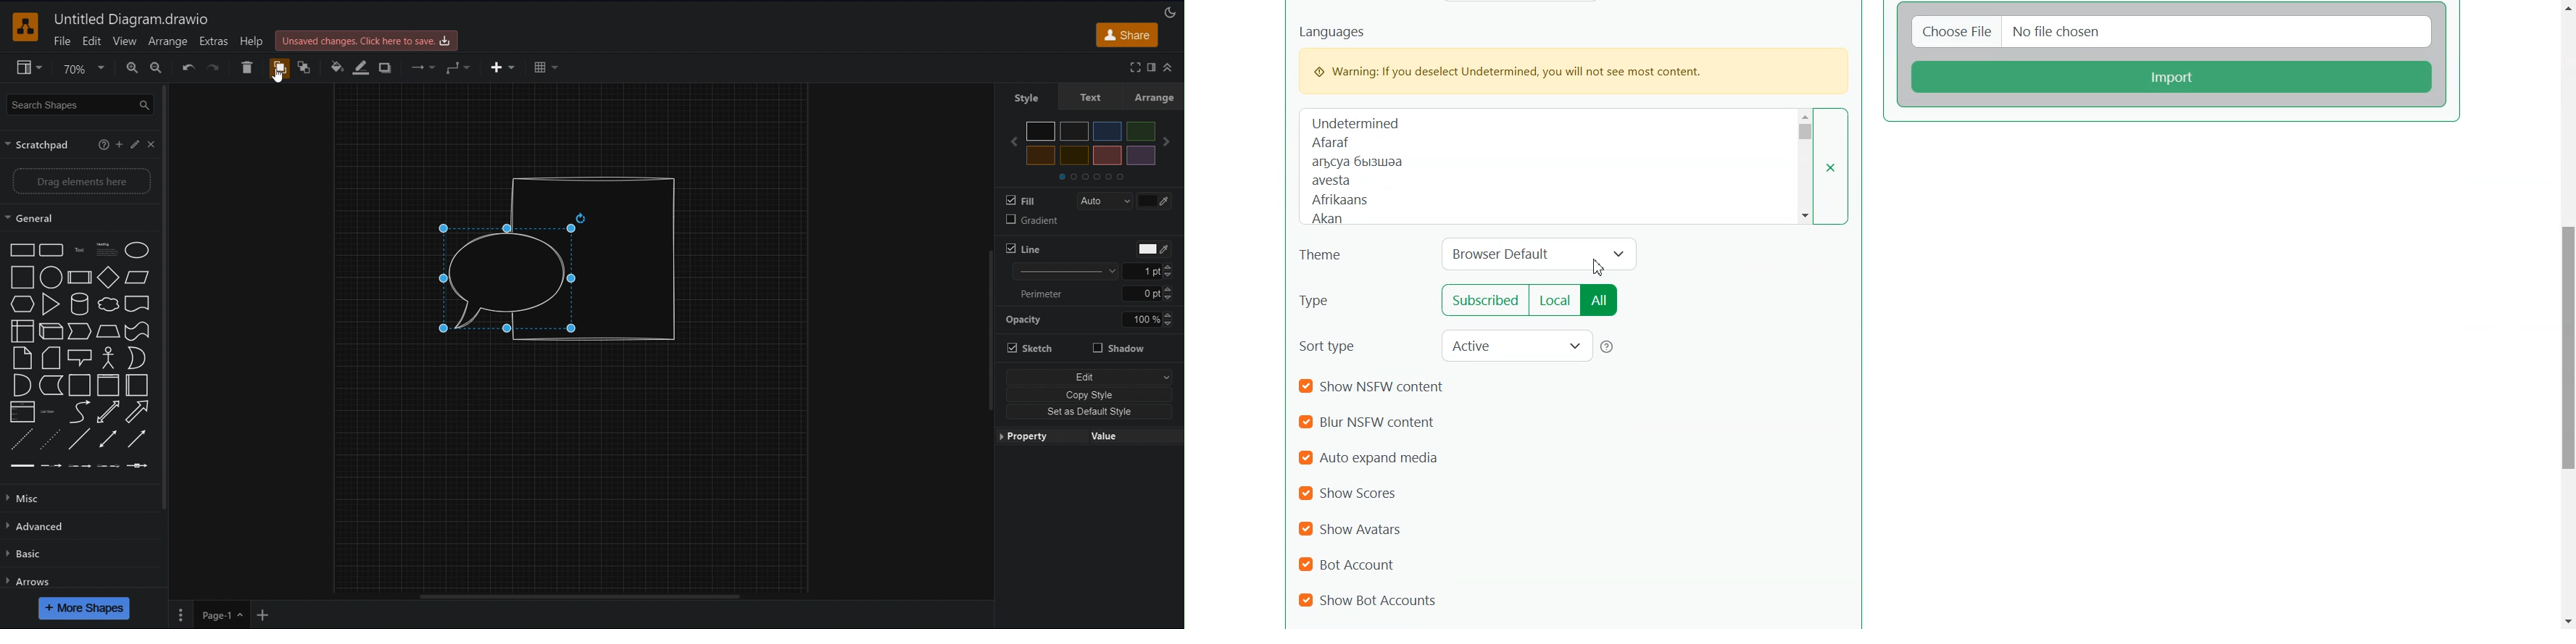 The width and height of the screenshot is (2576, 644). What do you see at coordinates (108, 332) in the screenshot?
I see `Trapezoid` at bounding box center [108, 332].